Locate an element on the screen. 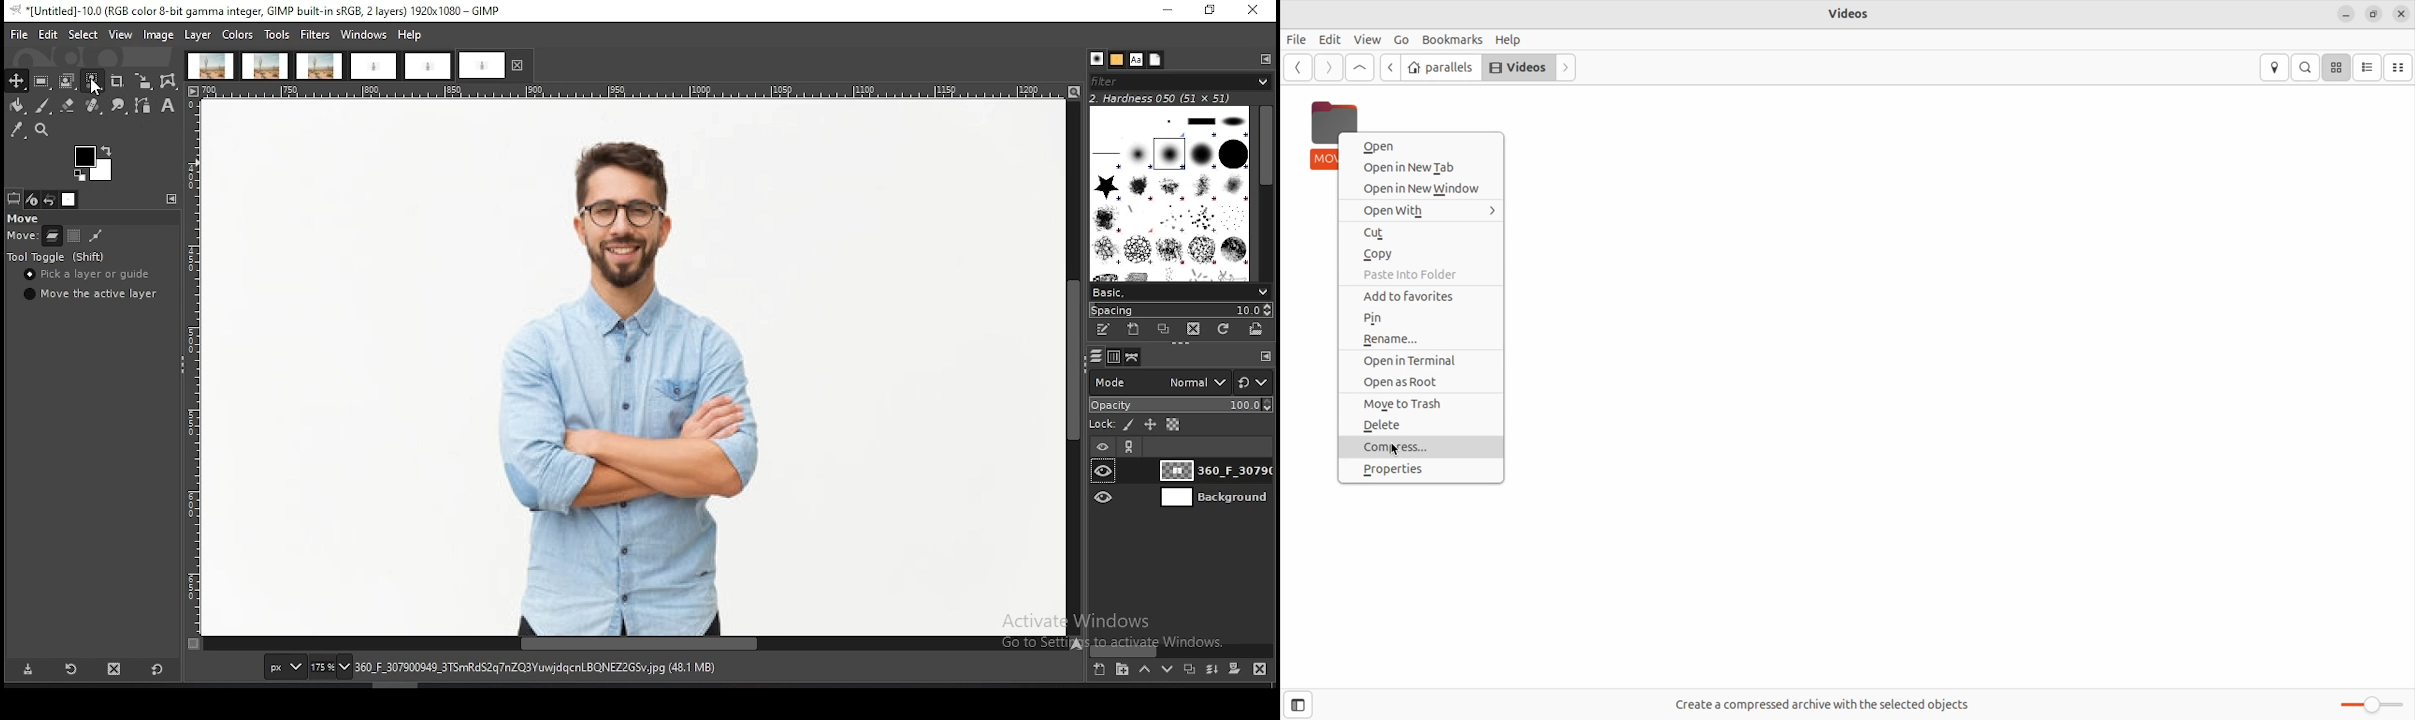 This screenshot has height=728, width=2436. colors is located at coordinates (95, 164).